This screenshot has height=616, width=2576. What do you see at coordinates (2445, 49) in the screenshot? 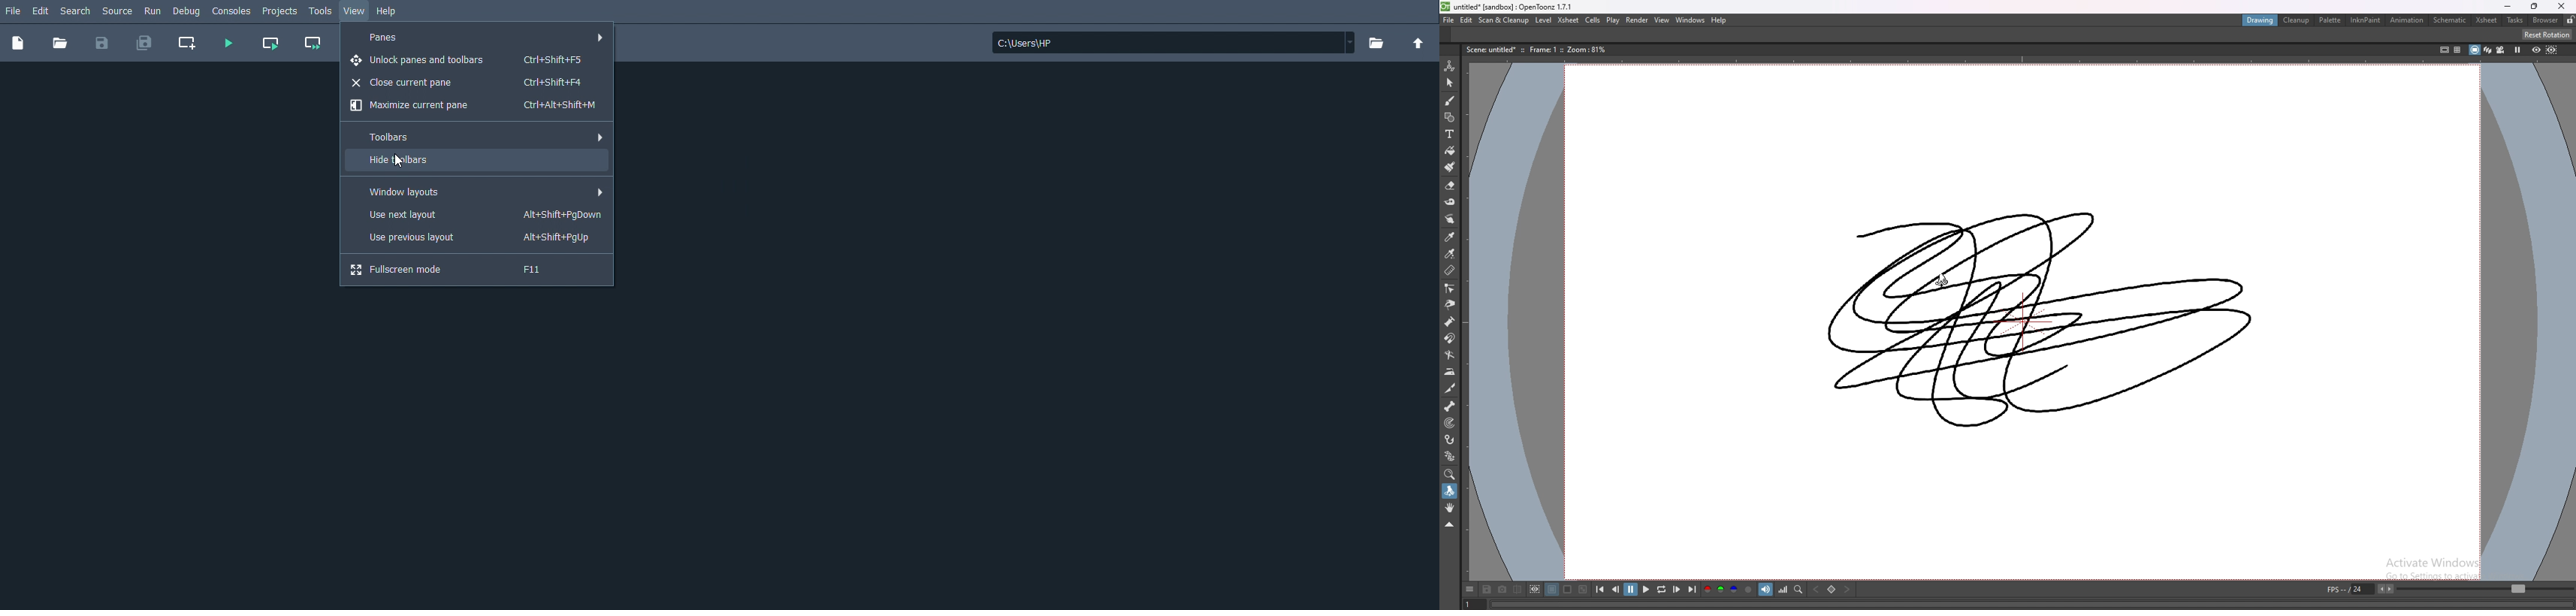
I see `safe area` at bounding box center [2445, 49].